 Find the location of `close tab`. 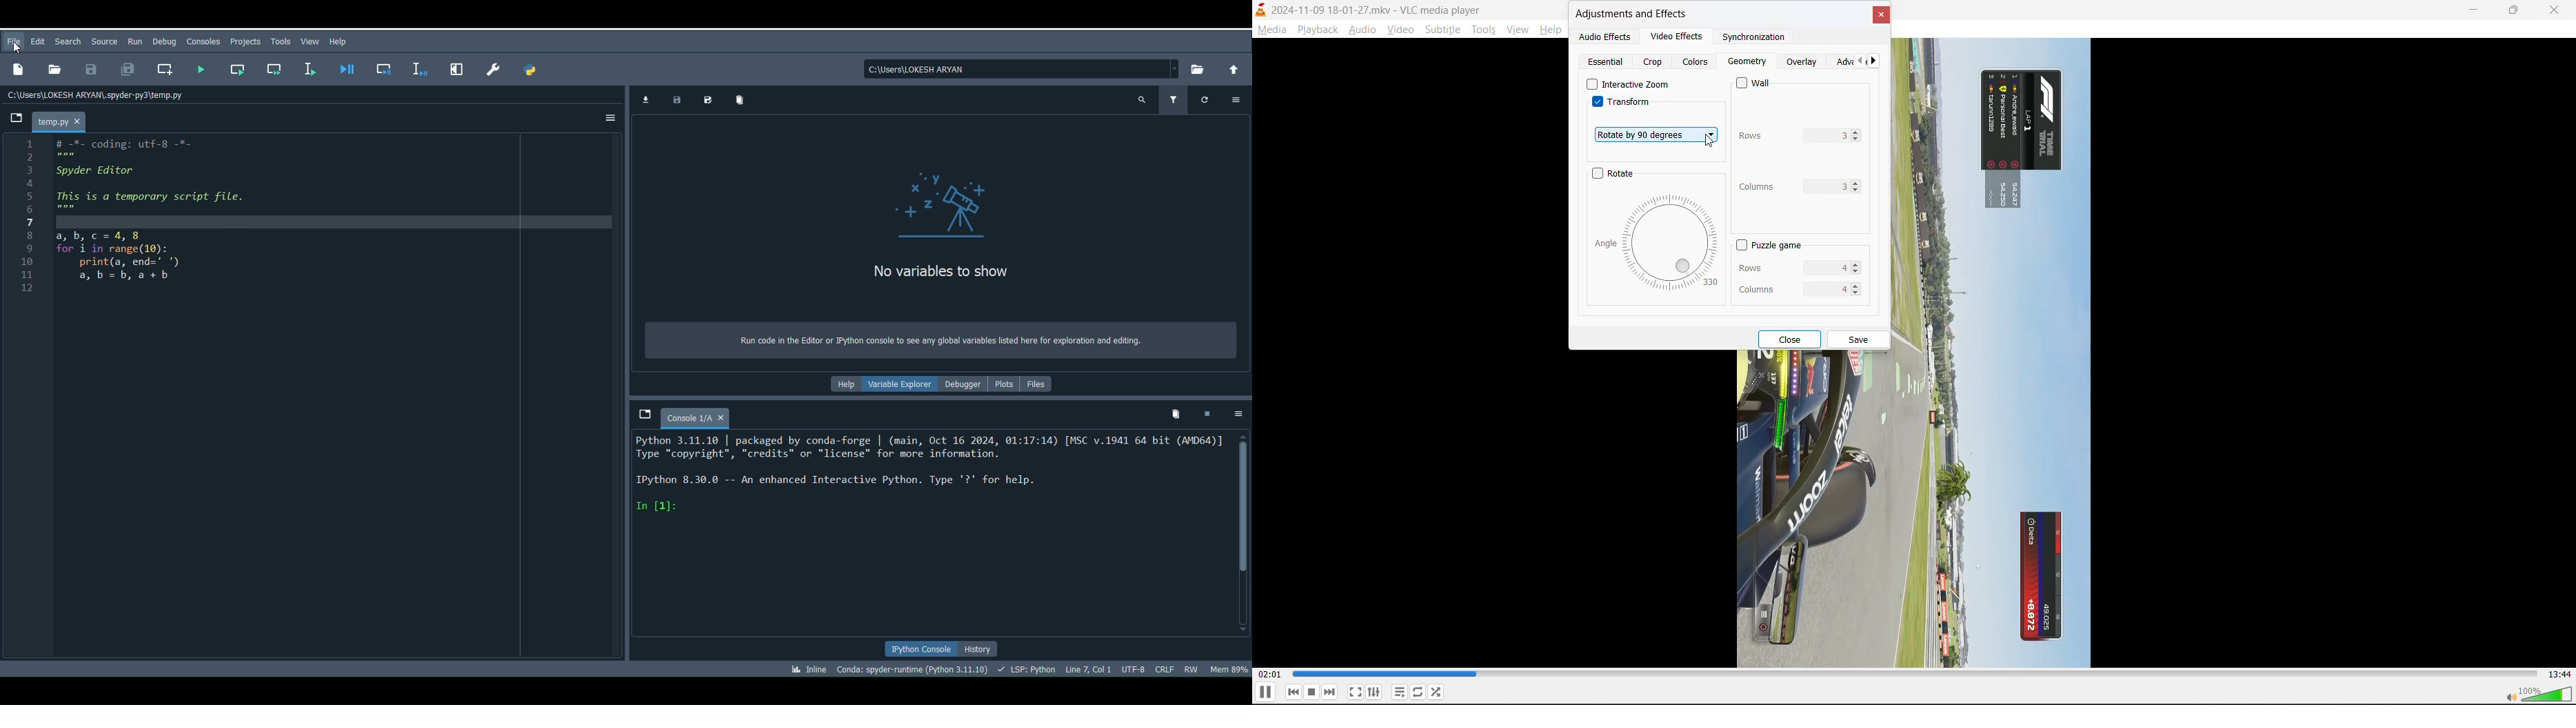

close tab is located at coordinates (1881, 19).